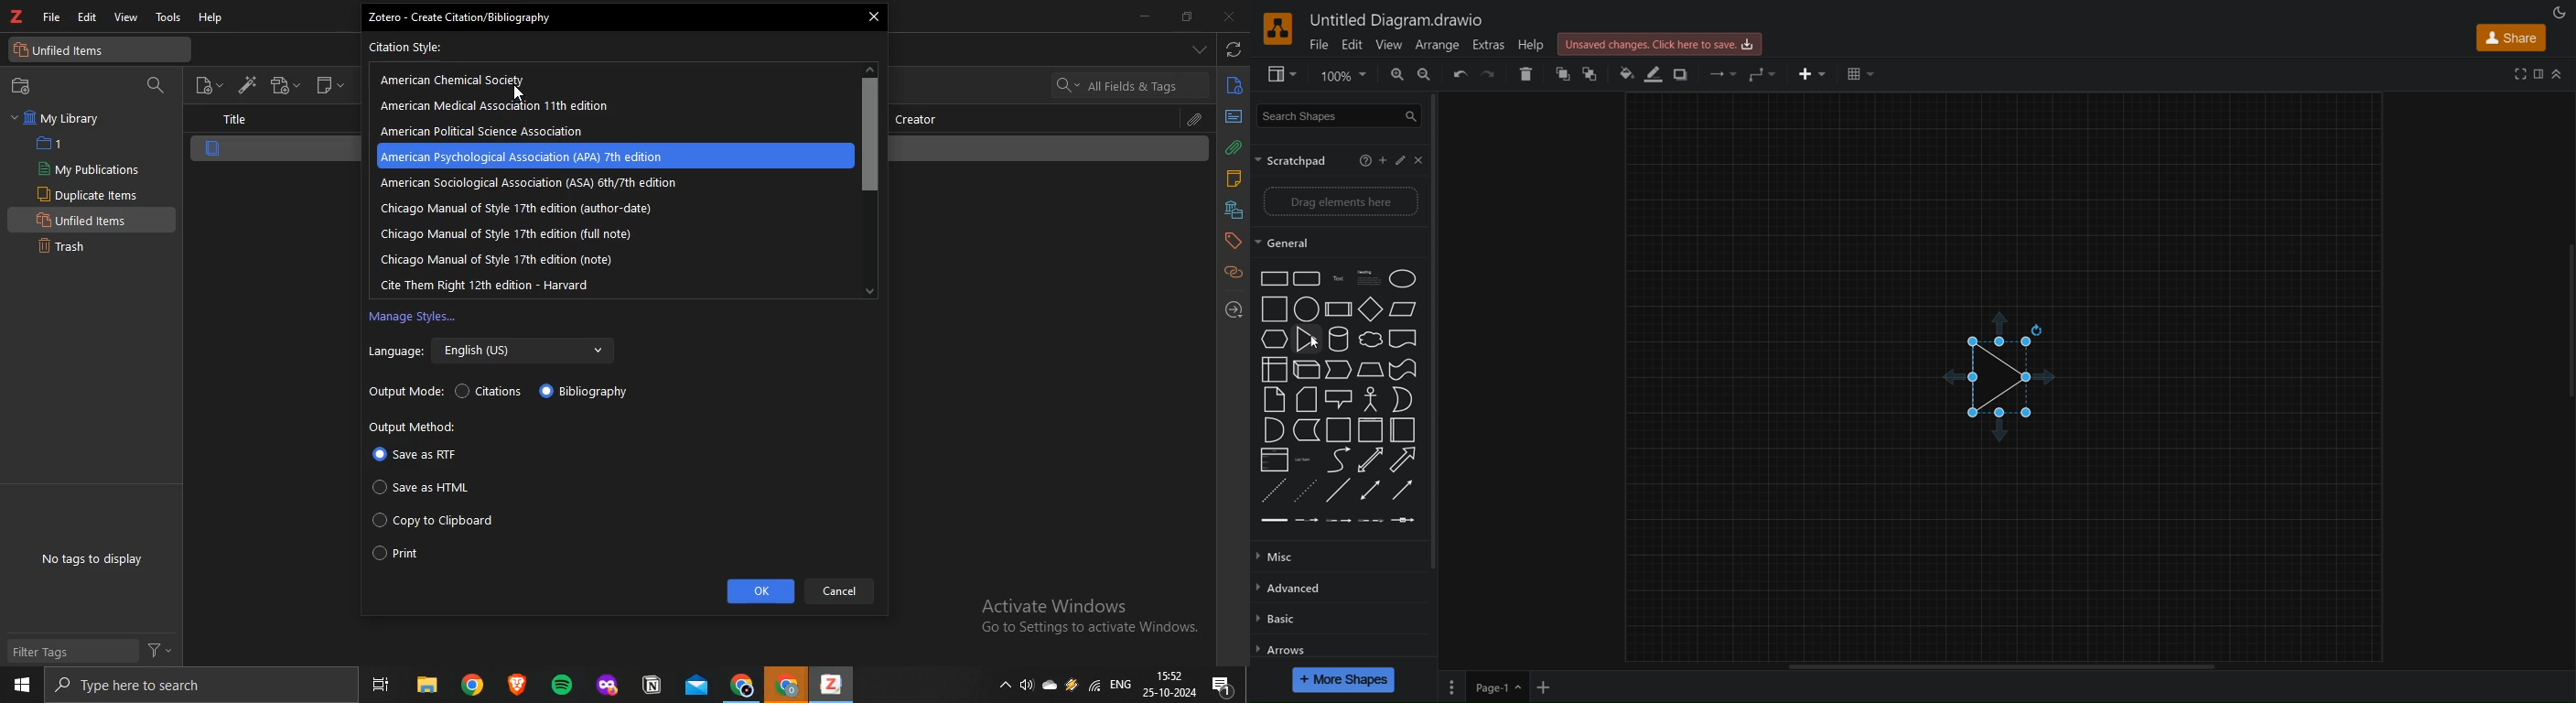 The width and height of the screenshot is (2576, 728). Describe the element at coordinates (1002, 683) in the screenshot. I see `show hidden icons` at that location.